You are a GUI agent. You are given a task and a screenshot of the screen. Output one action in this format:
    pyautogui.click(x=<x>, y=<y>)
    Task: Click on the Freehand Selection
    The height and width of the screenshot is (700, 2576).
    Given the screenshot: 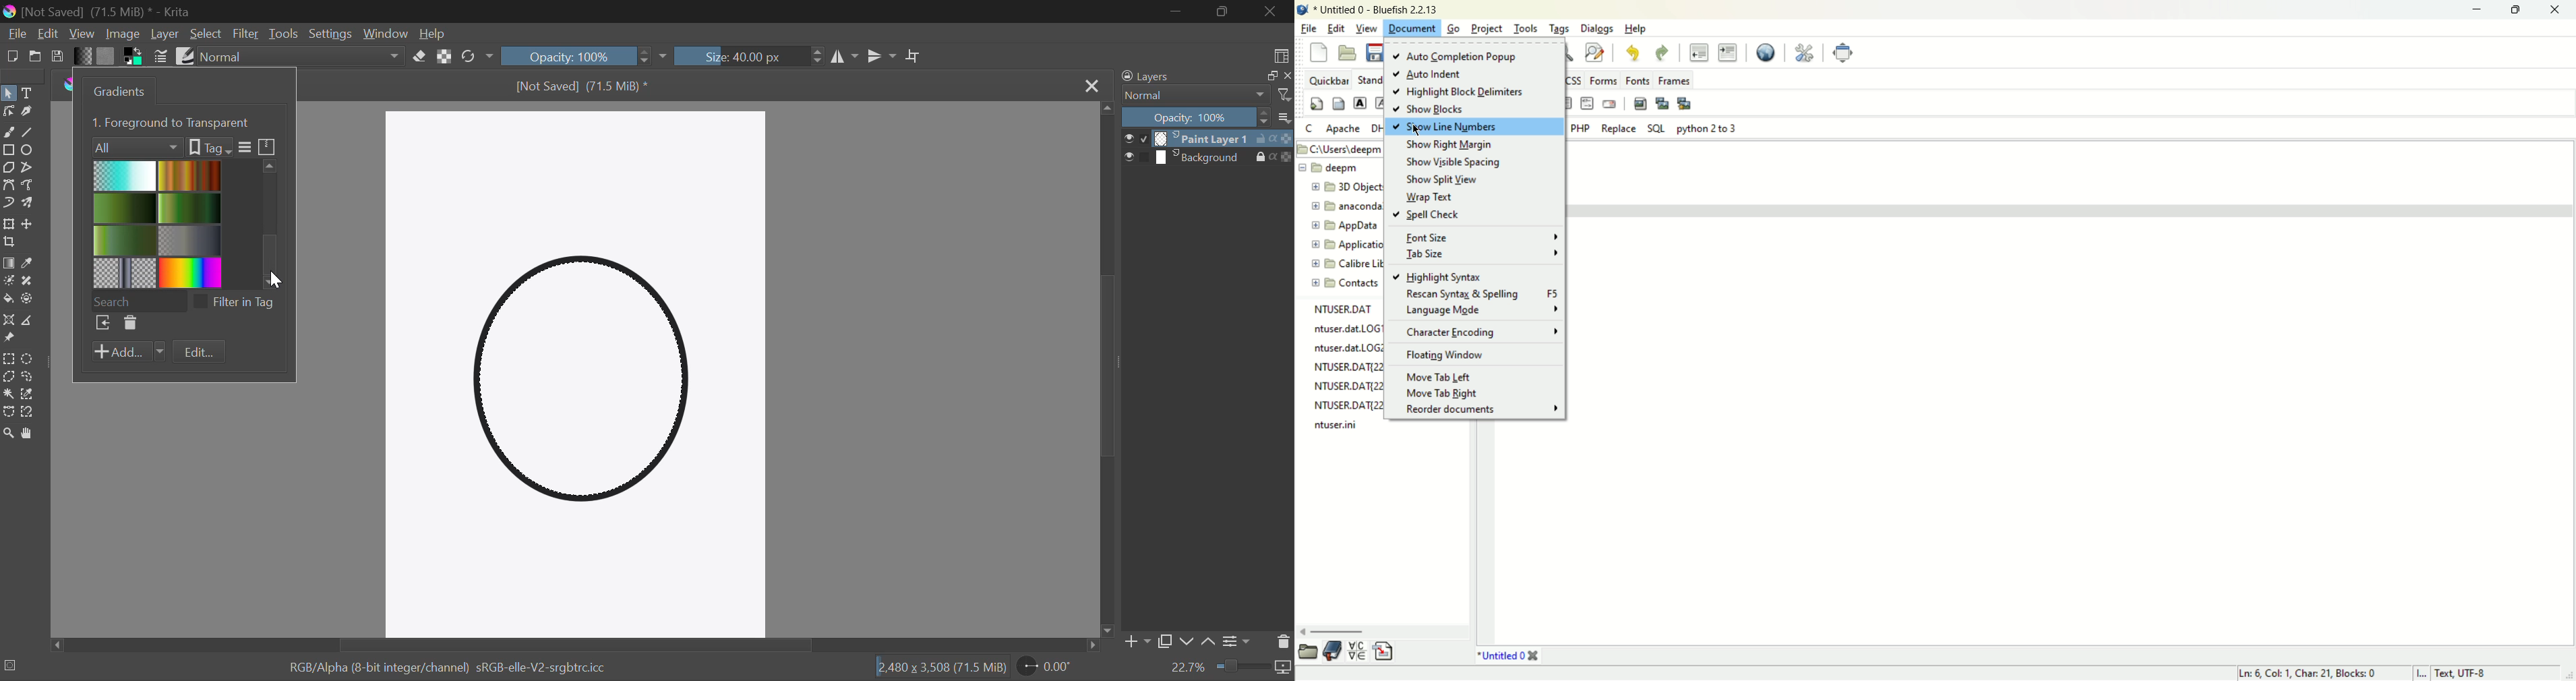 What is the action you would take?
    pyautogui.click(x=31, y=376)
    